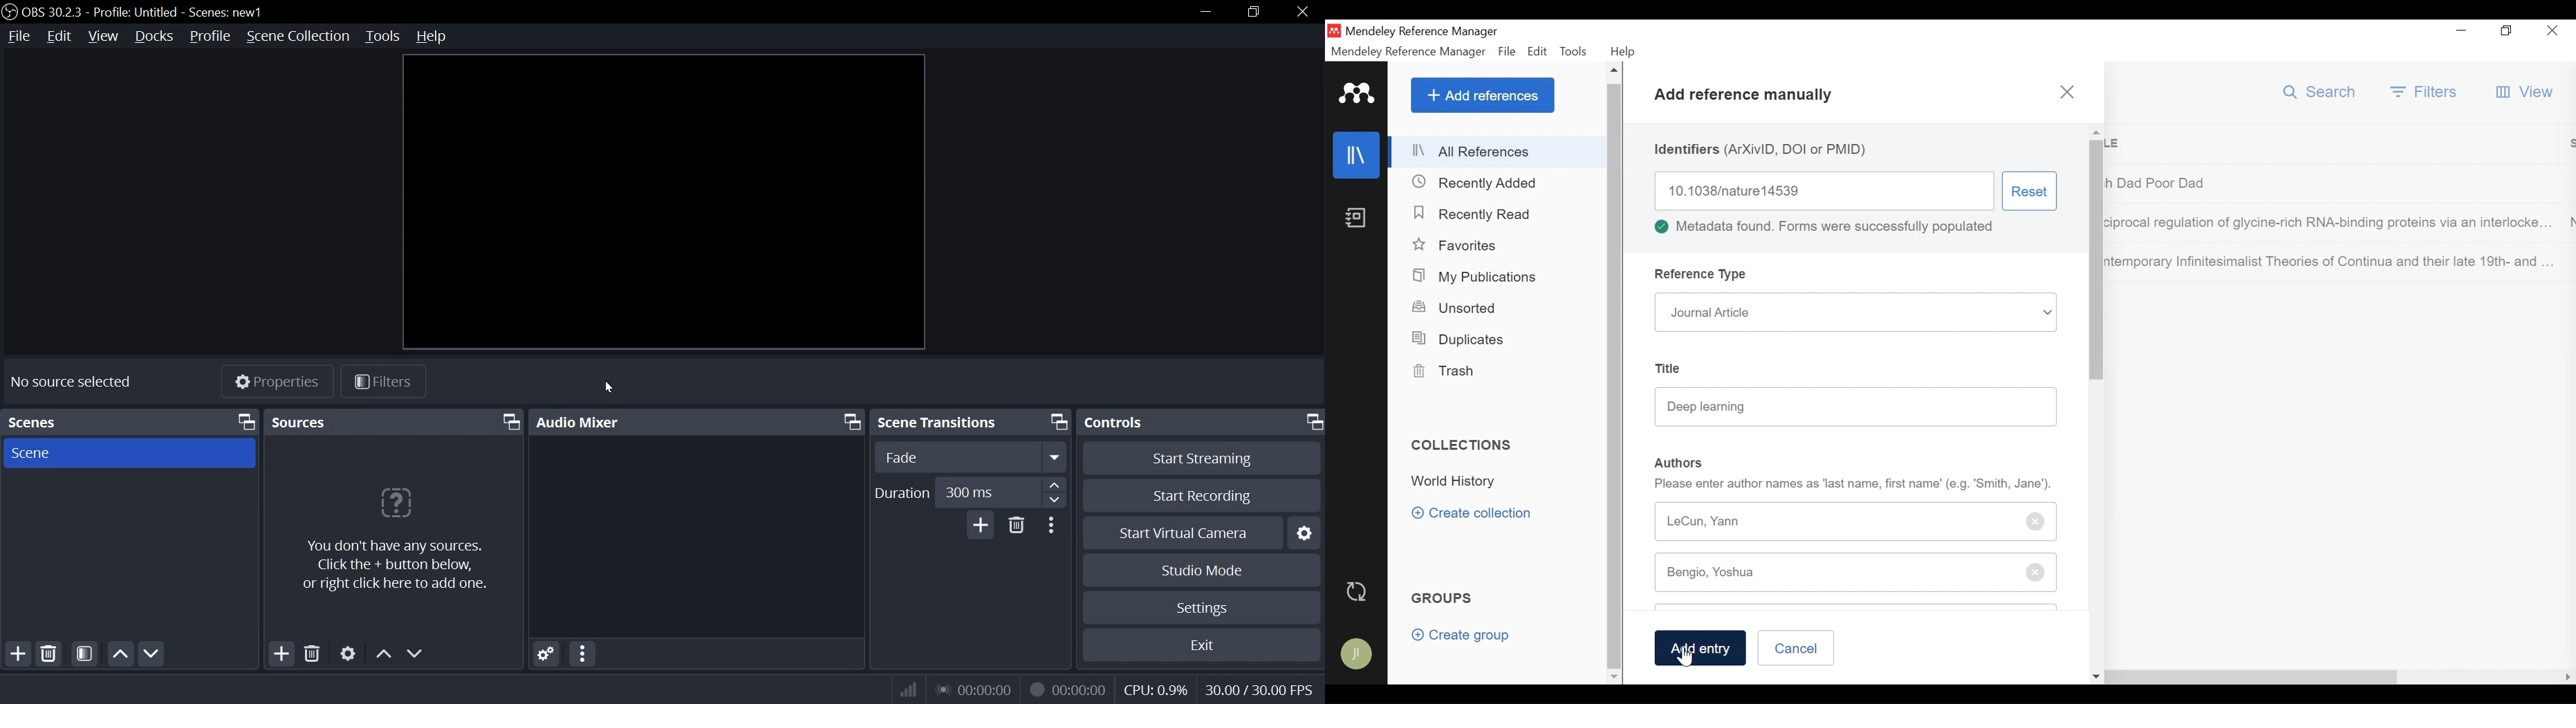  What do you see at coordinates (20, 652) in the screenshot?
I see `add` at bounding box center [20, 652].